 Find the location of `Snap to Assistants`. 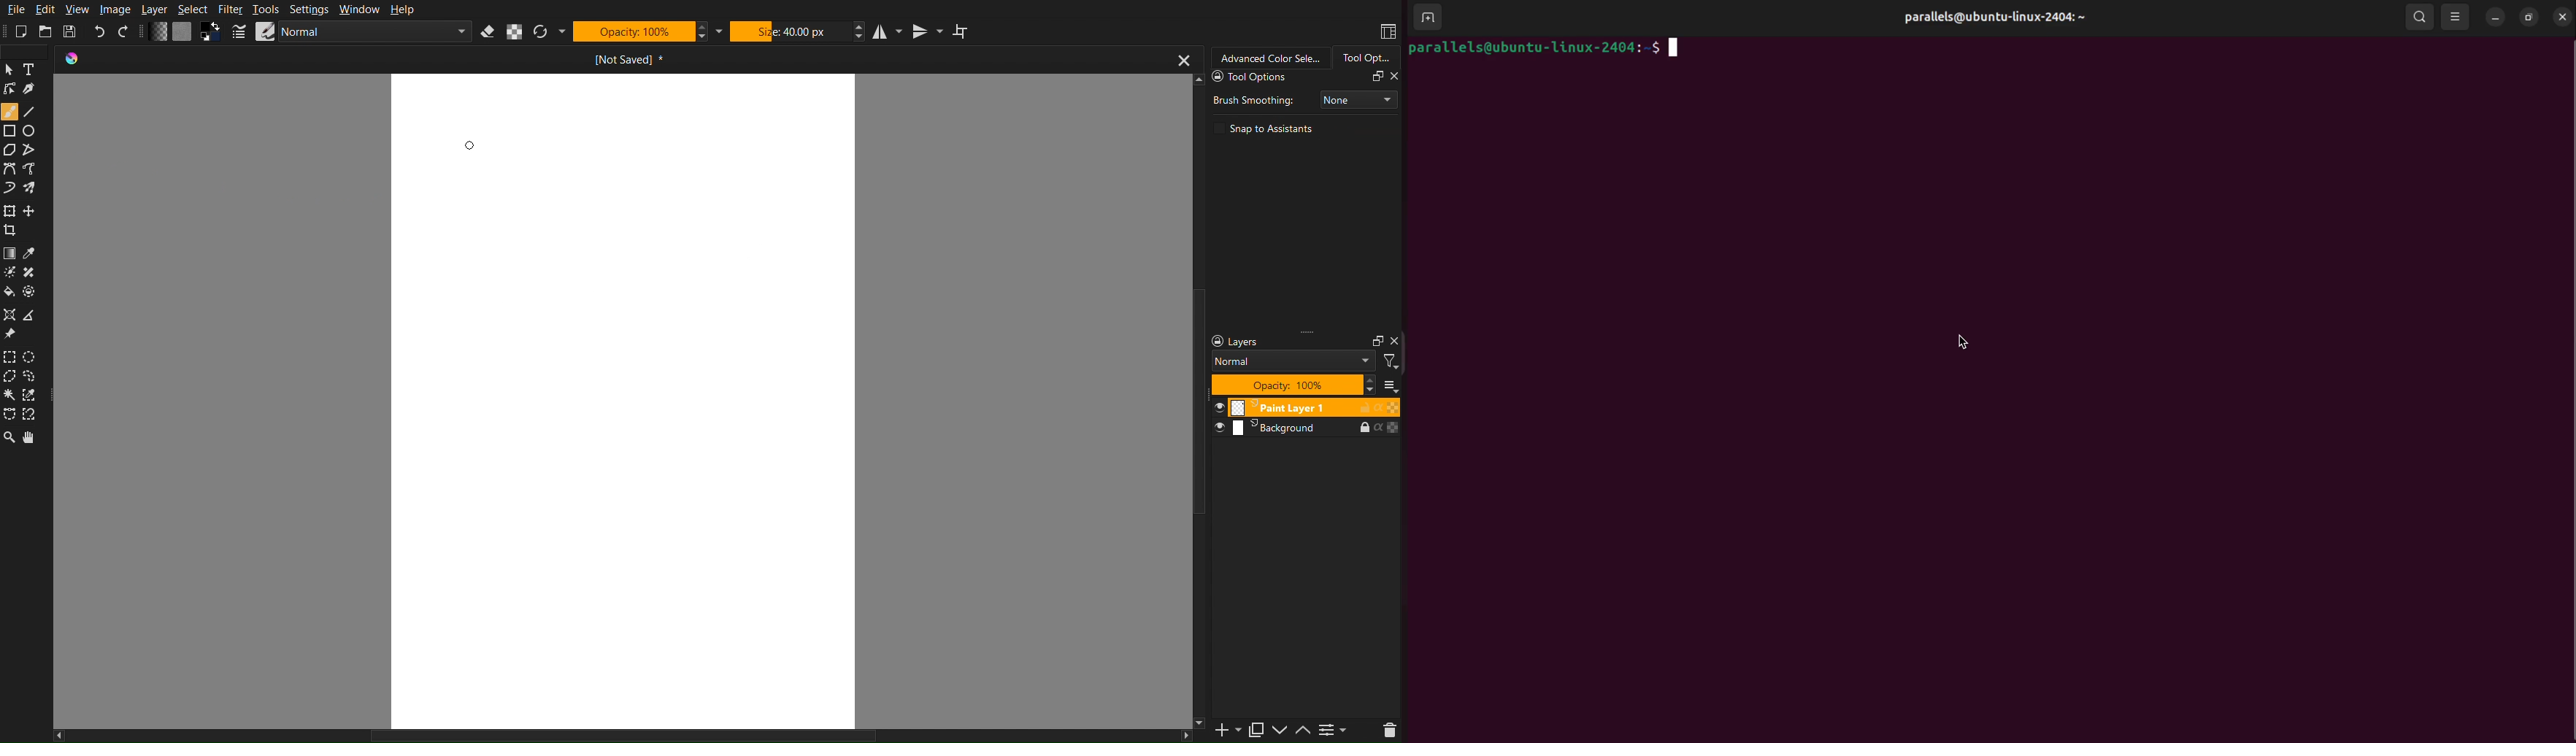

Snap to Assistants is located at coordinates (1266, 128).